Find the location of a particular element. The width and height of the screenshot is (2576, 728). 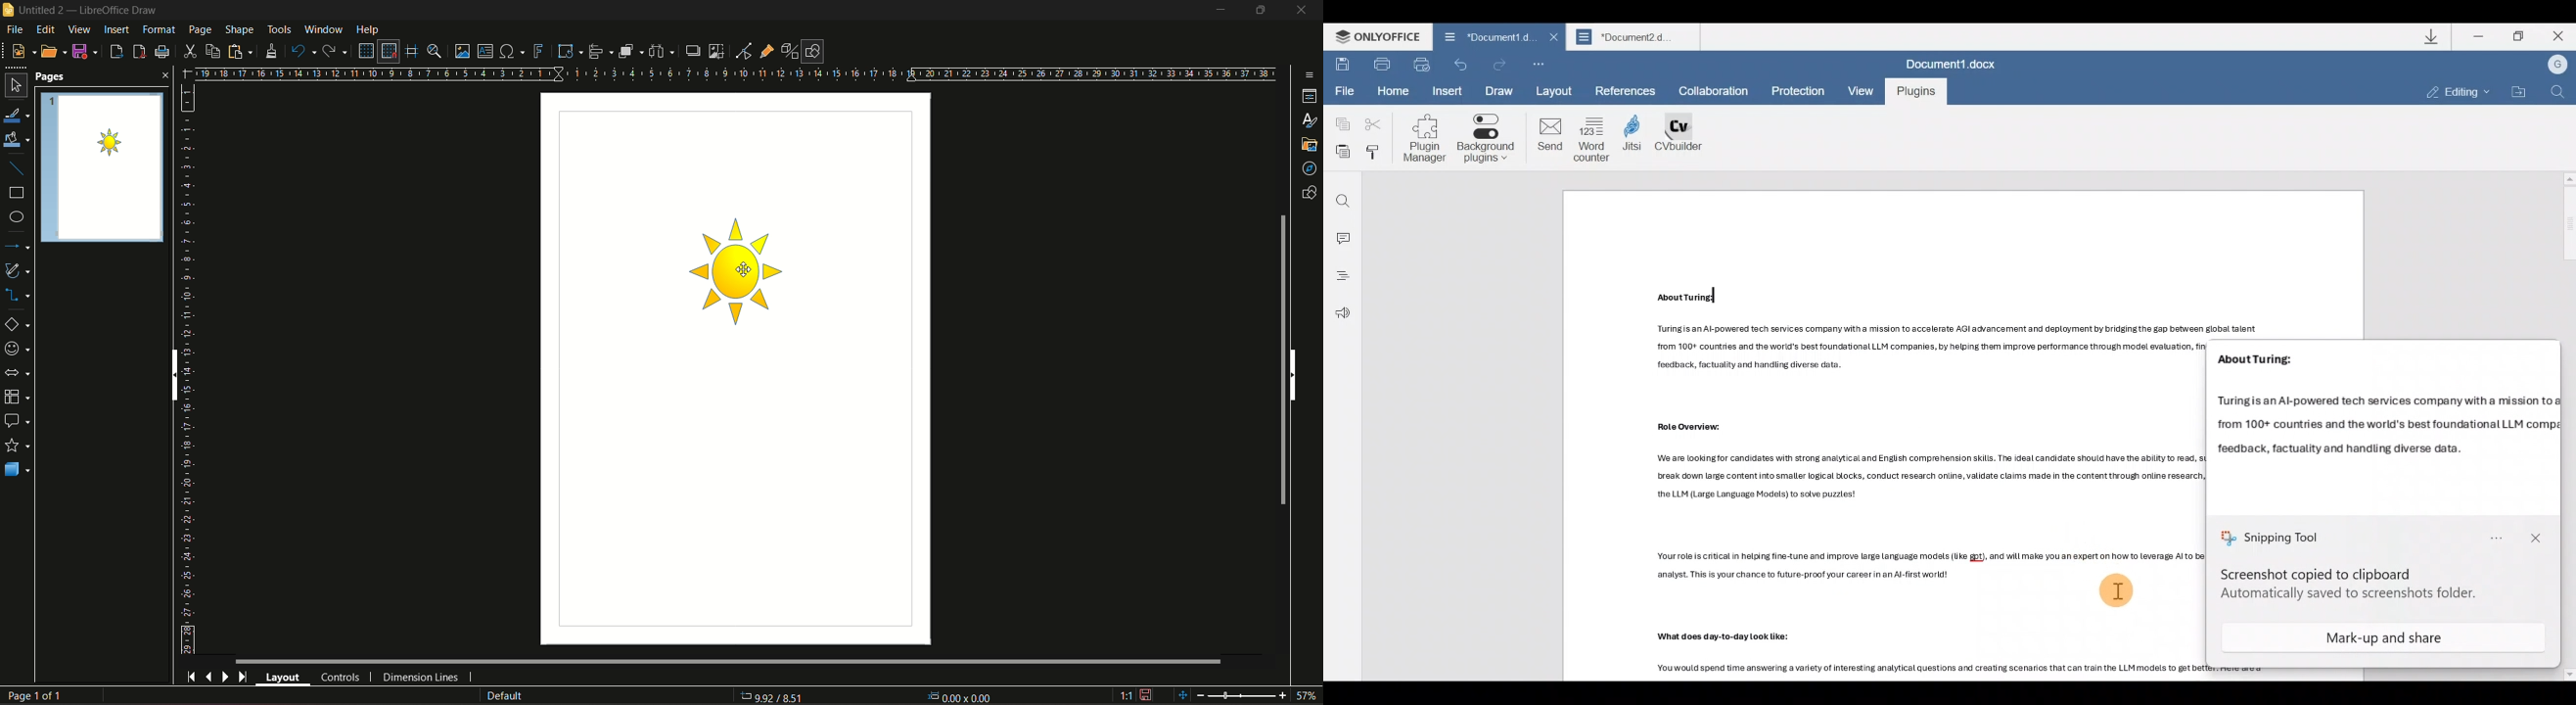

Find is located at coordinates (1341, 197).